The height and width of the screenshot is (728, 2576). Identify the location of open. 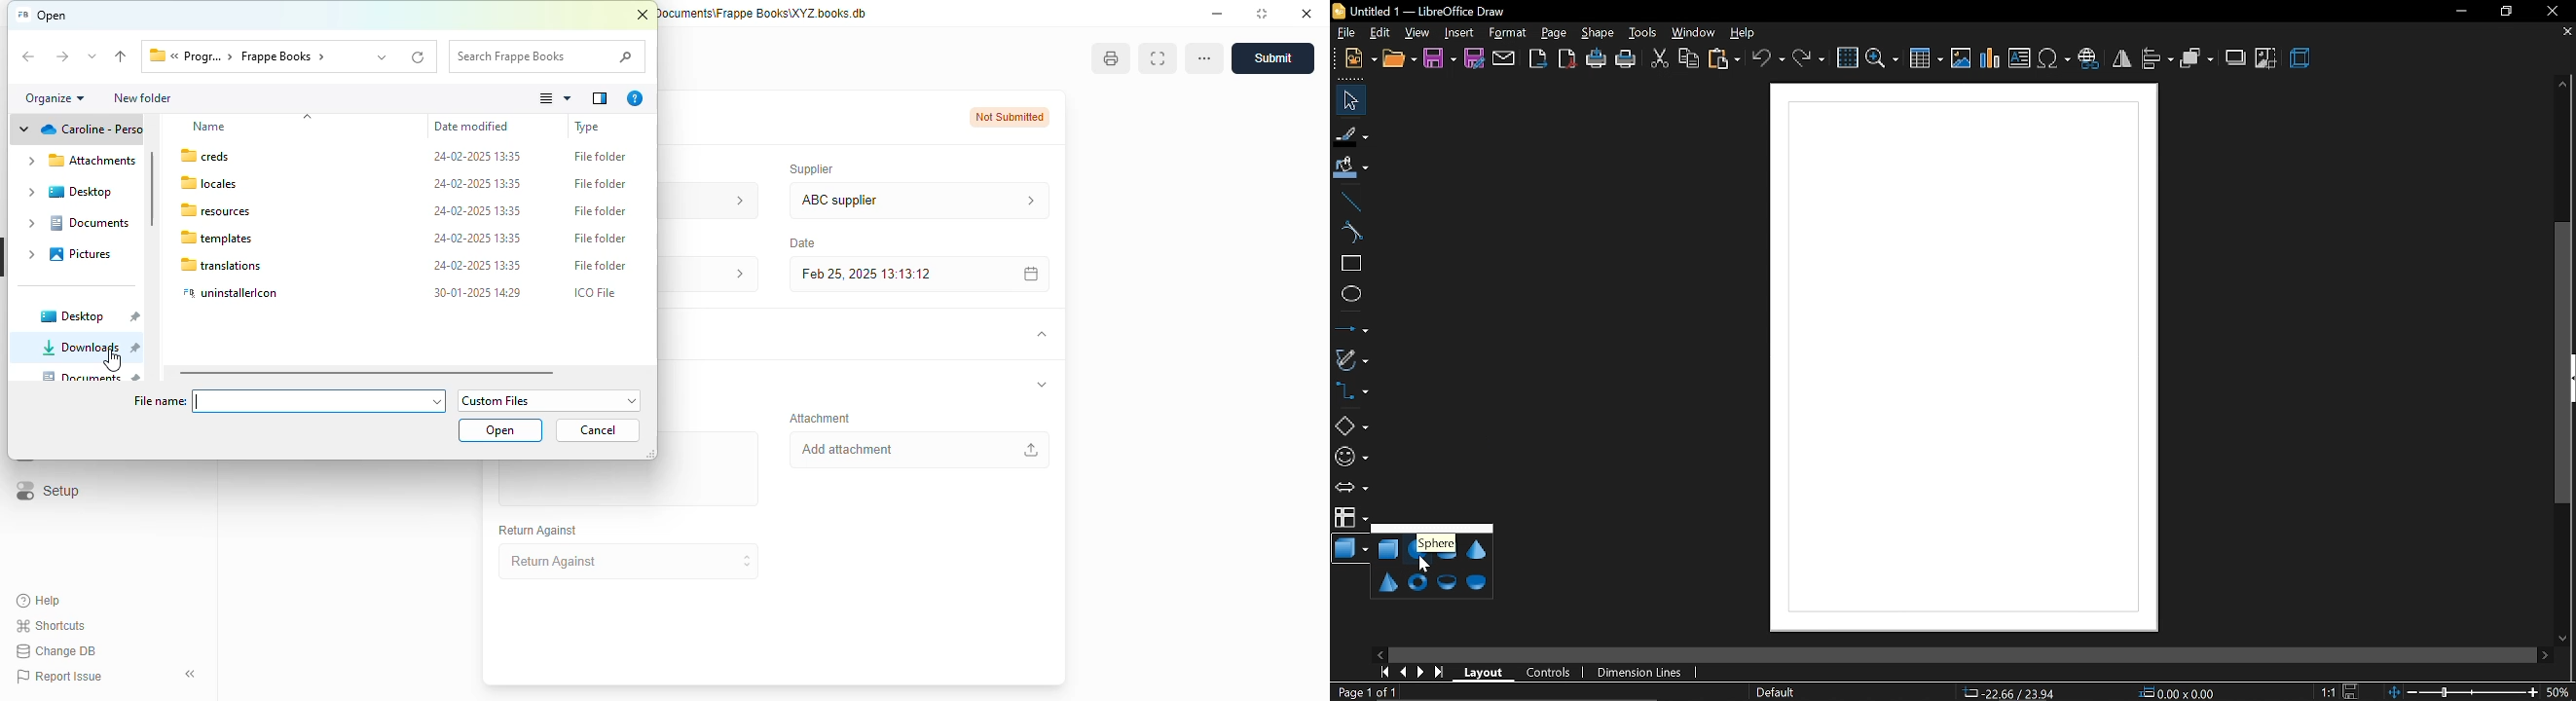
(1398, 58).